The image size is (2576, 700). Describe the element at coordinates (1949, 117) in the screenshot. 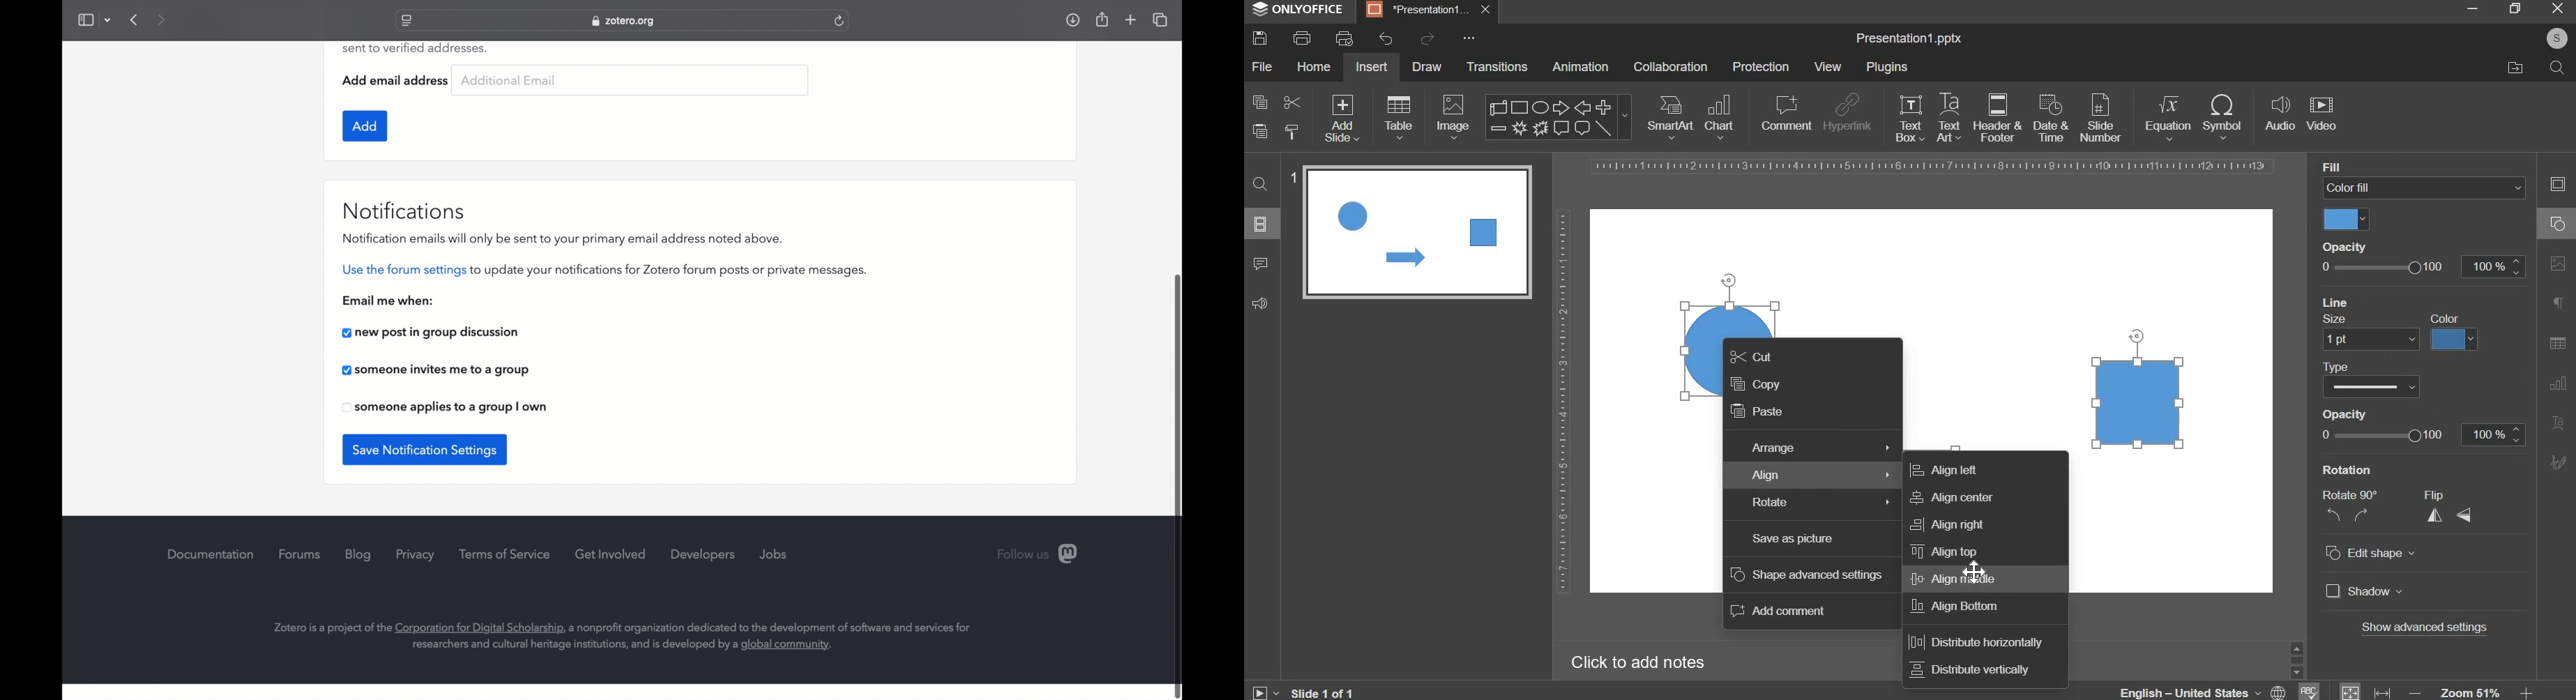

I see `text art` at that location.